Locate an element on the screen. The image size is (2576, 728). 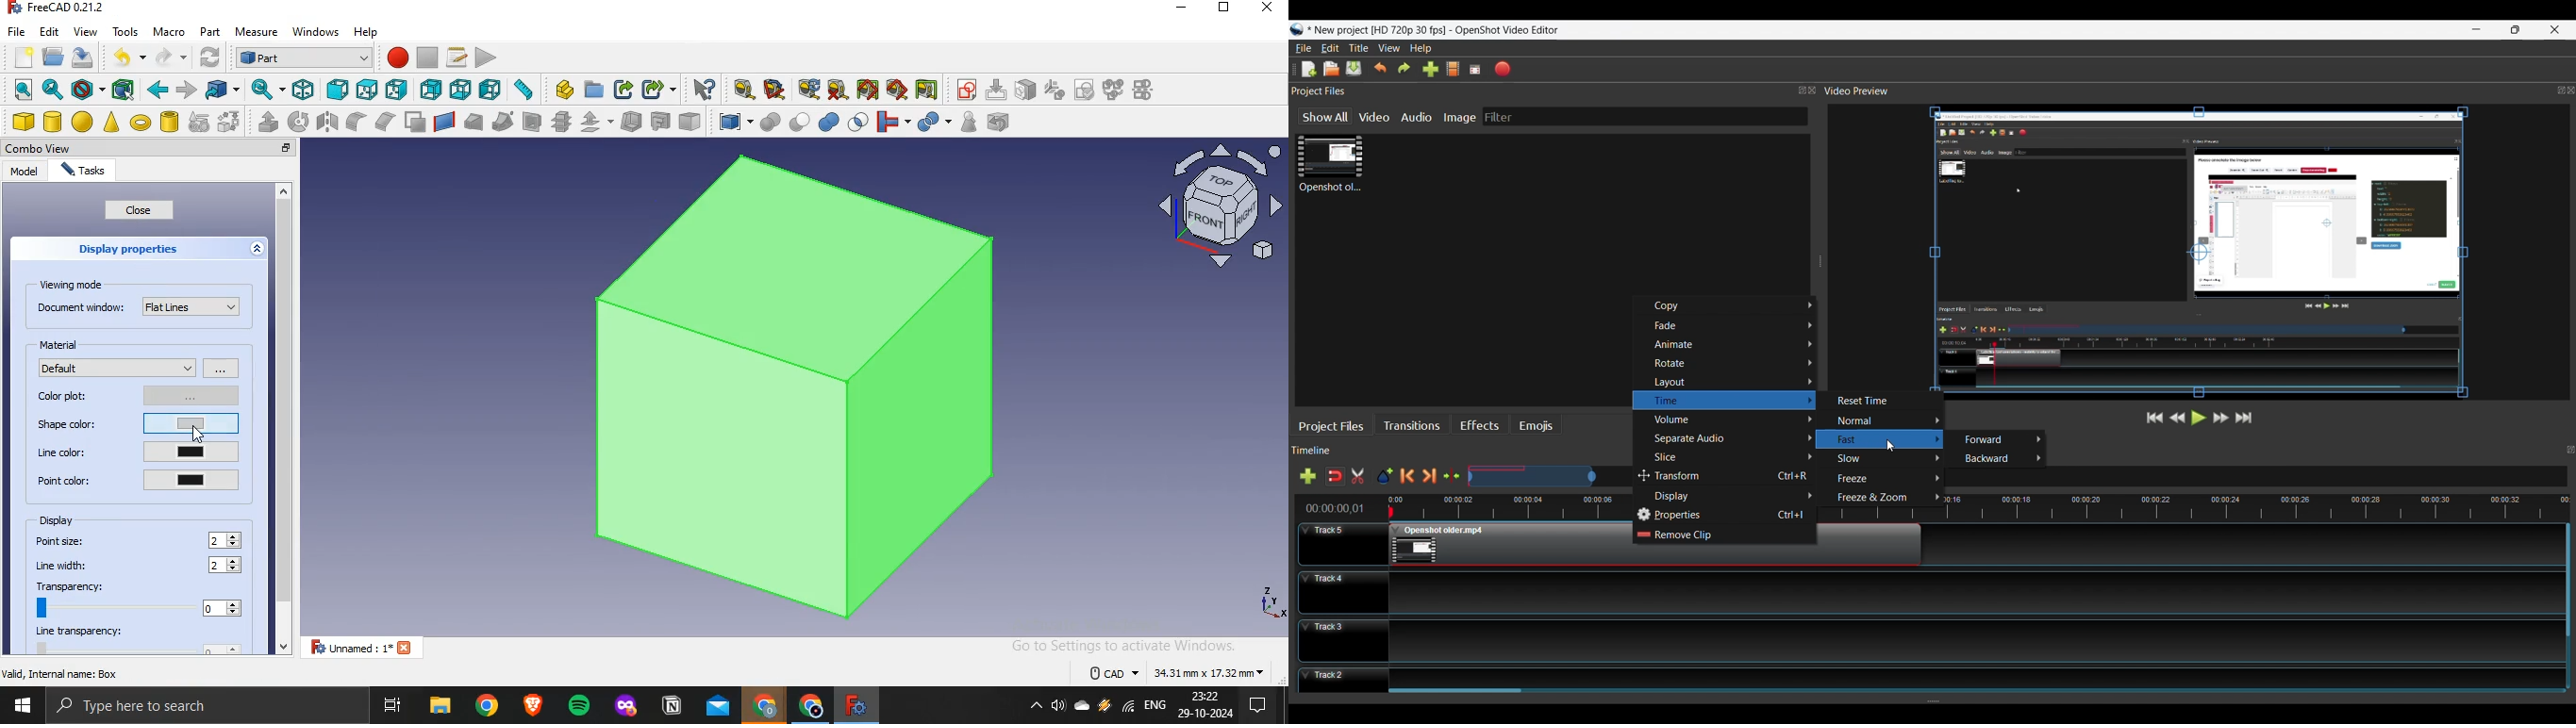
show hidden icons is located at coordinates (1032, 707).